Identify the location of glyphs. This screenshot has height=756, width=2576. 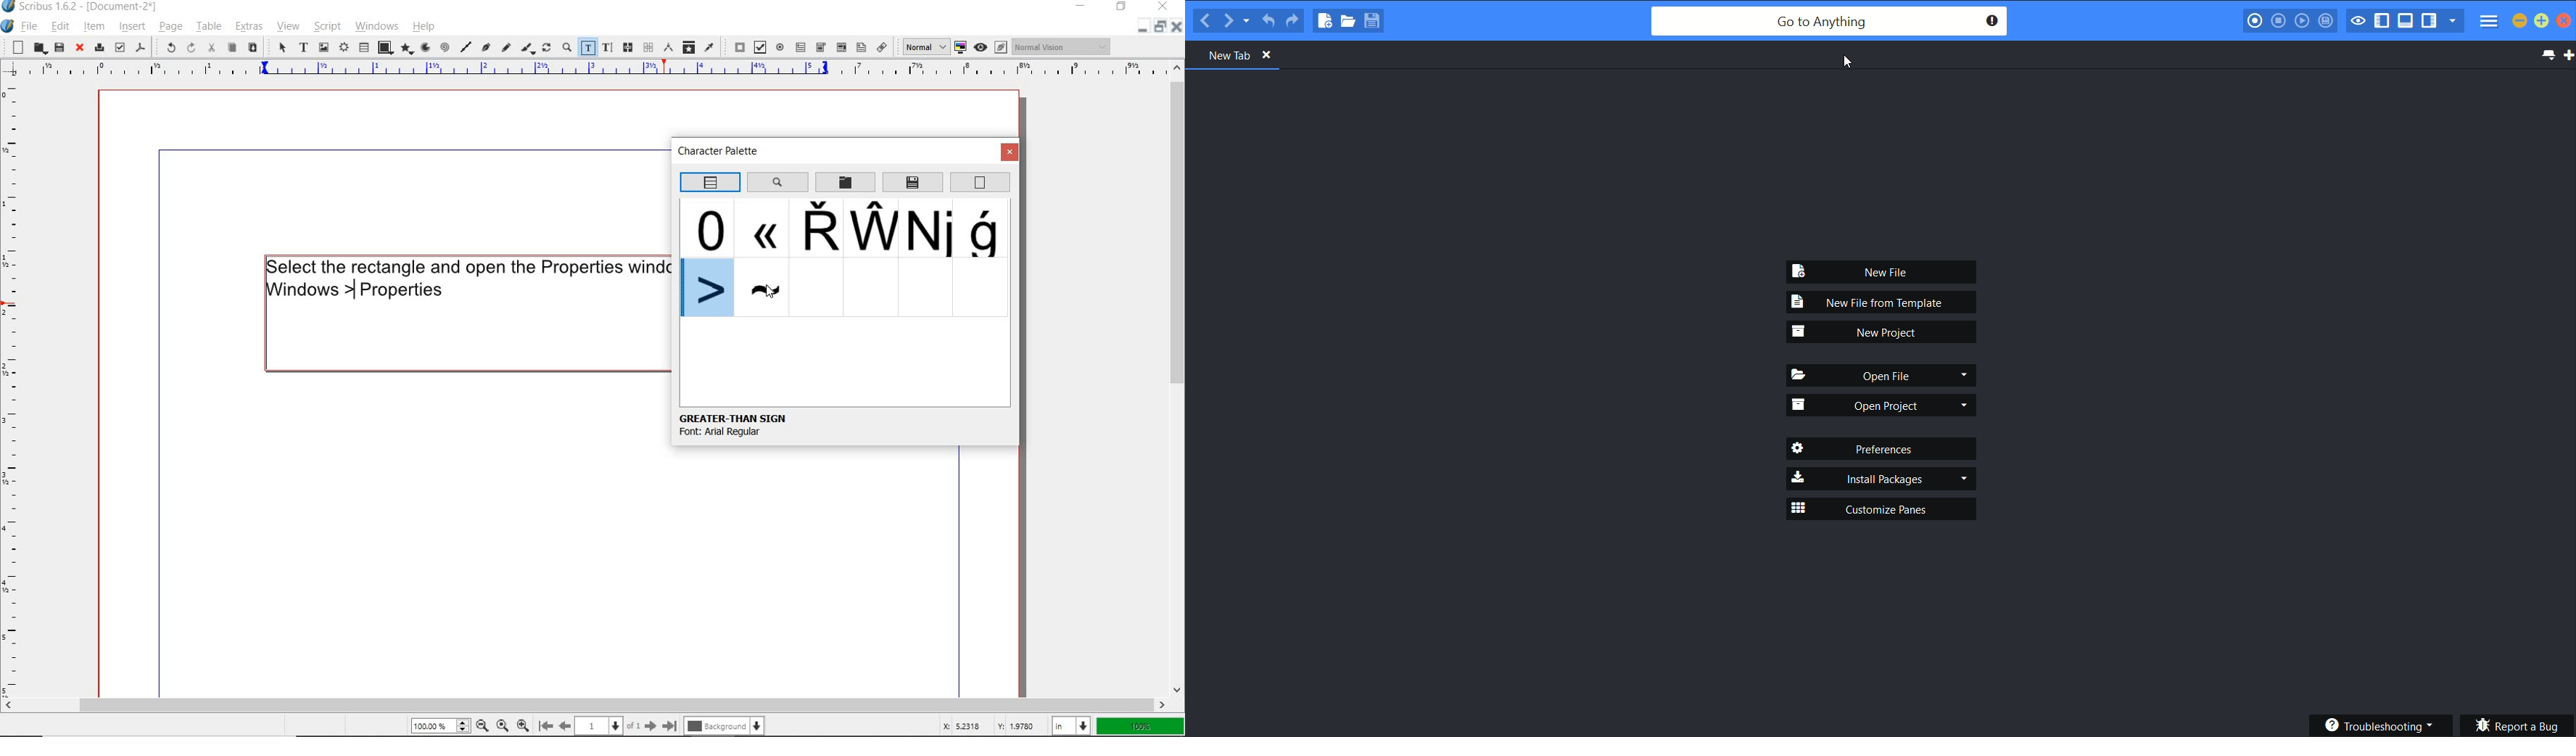
(762, 227).